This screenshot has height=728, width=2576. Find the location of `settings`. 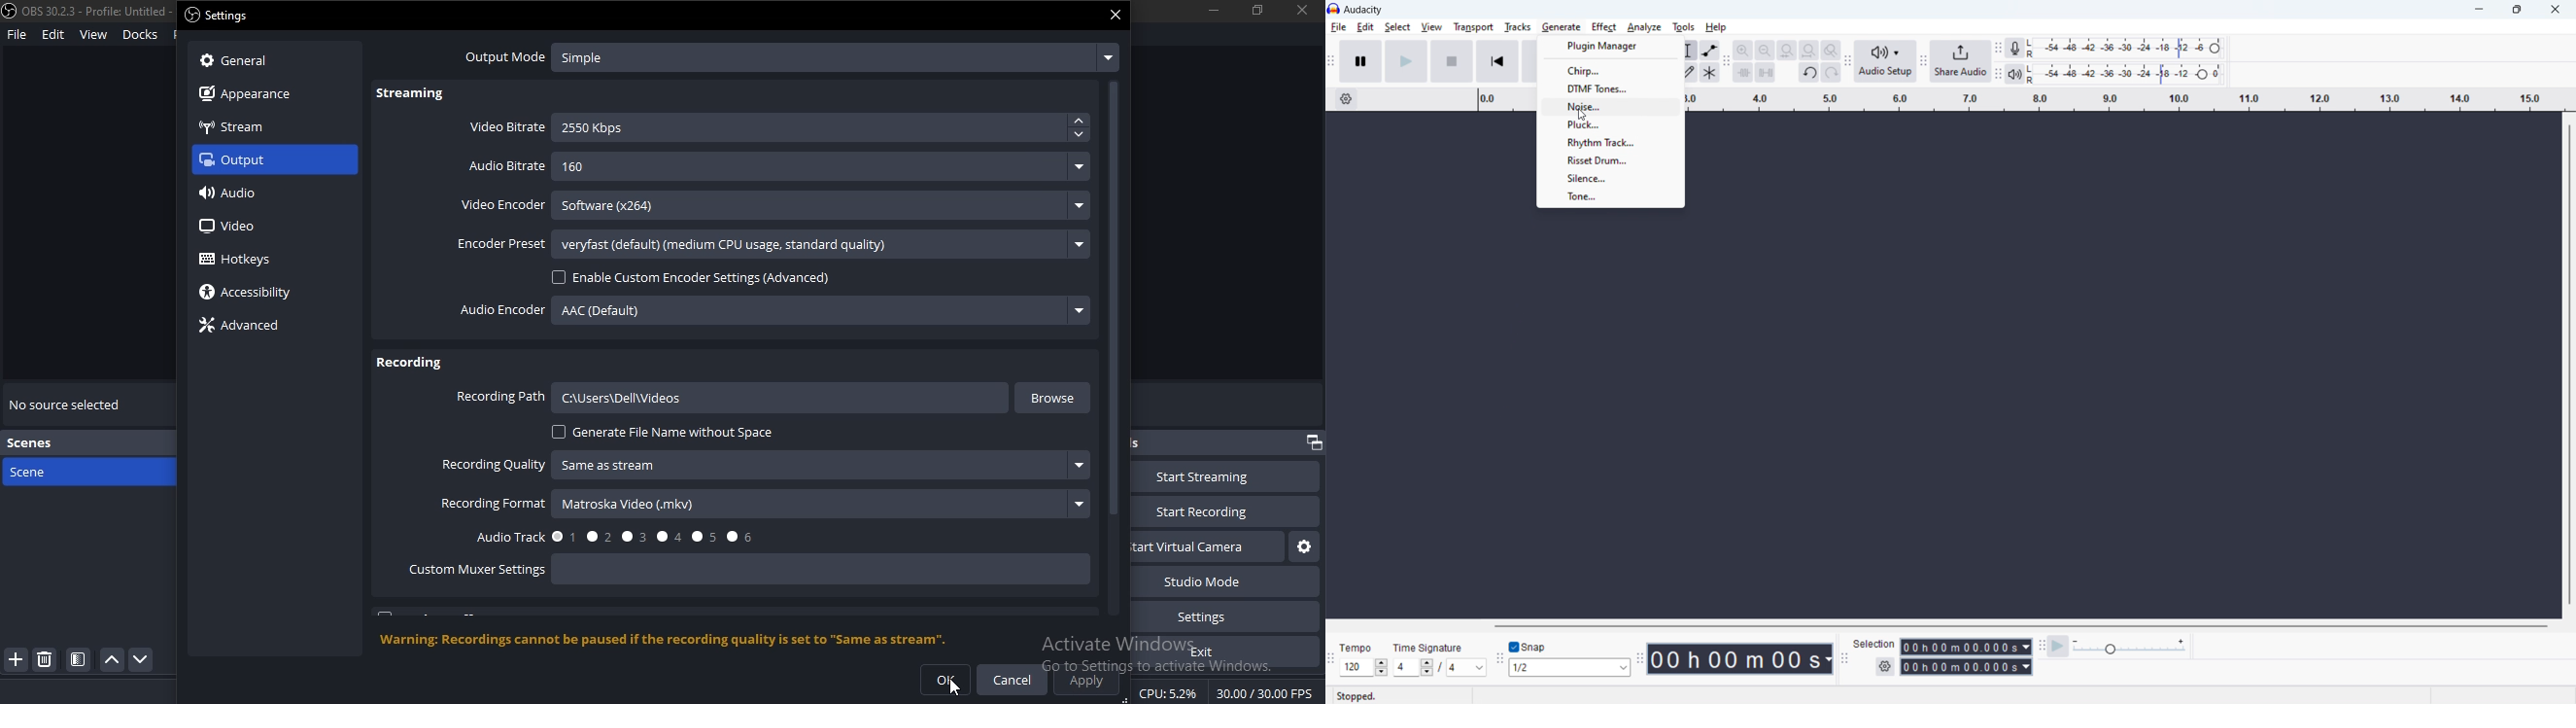

settings is located at coordinates (222, 16).